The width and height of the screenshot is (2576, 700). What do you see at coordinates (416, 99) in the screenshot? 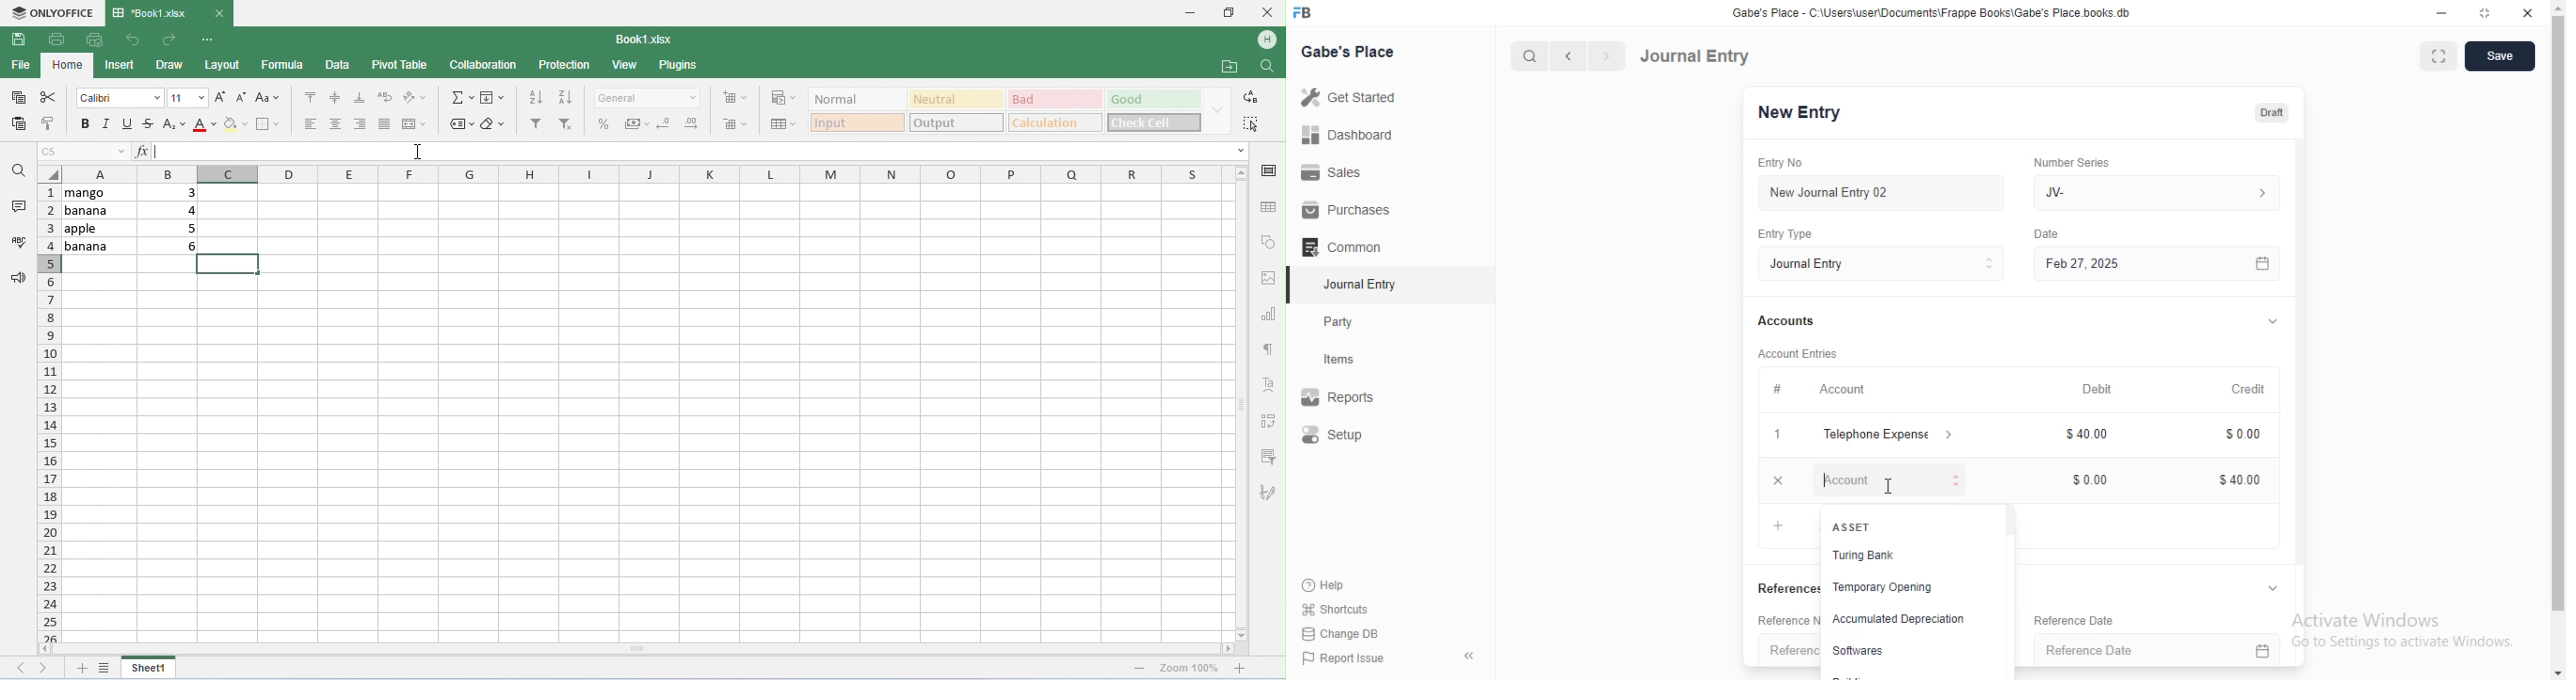
I see `orientation` at bounding box center [416, 99].